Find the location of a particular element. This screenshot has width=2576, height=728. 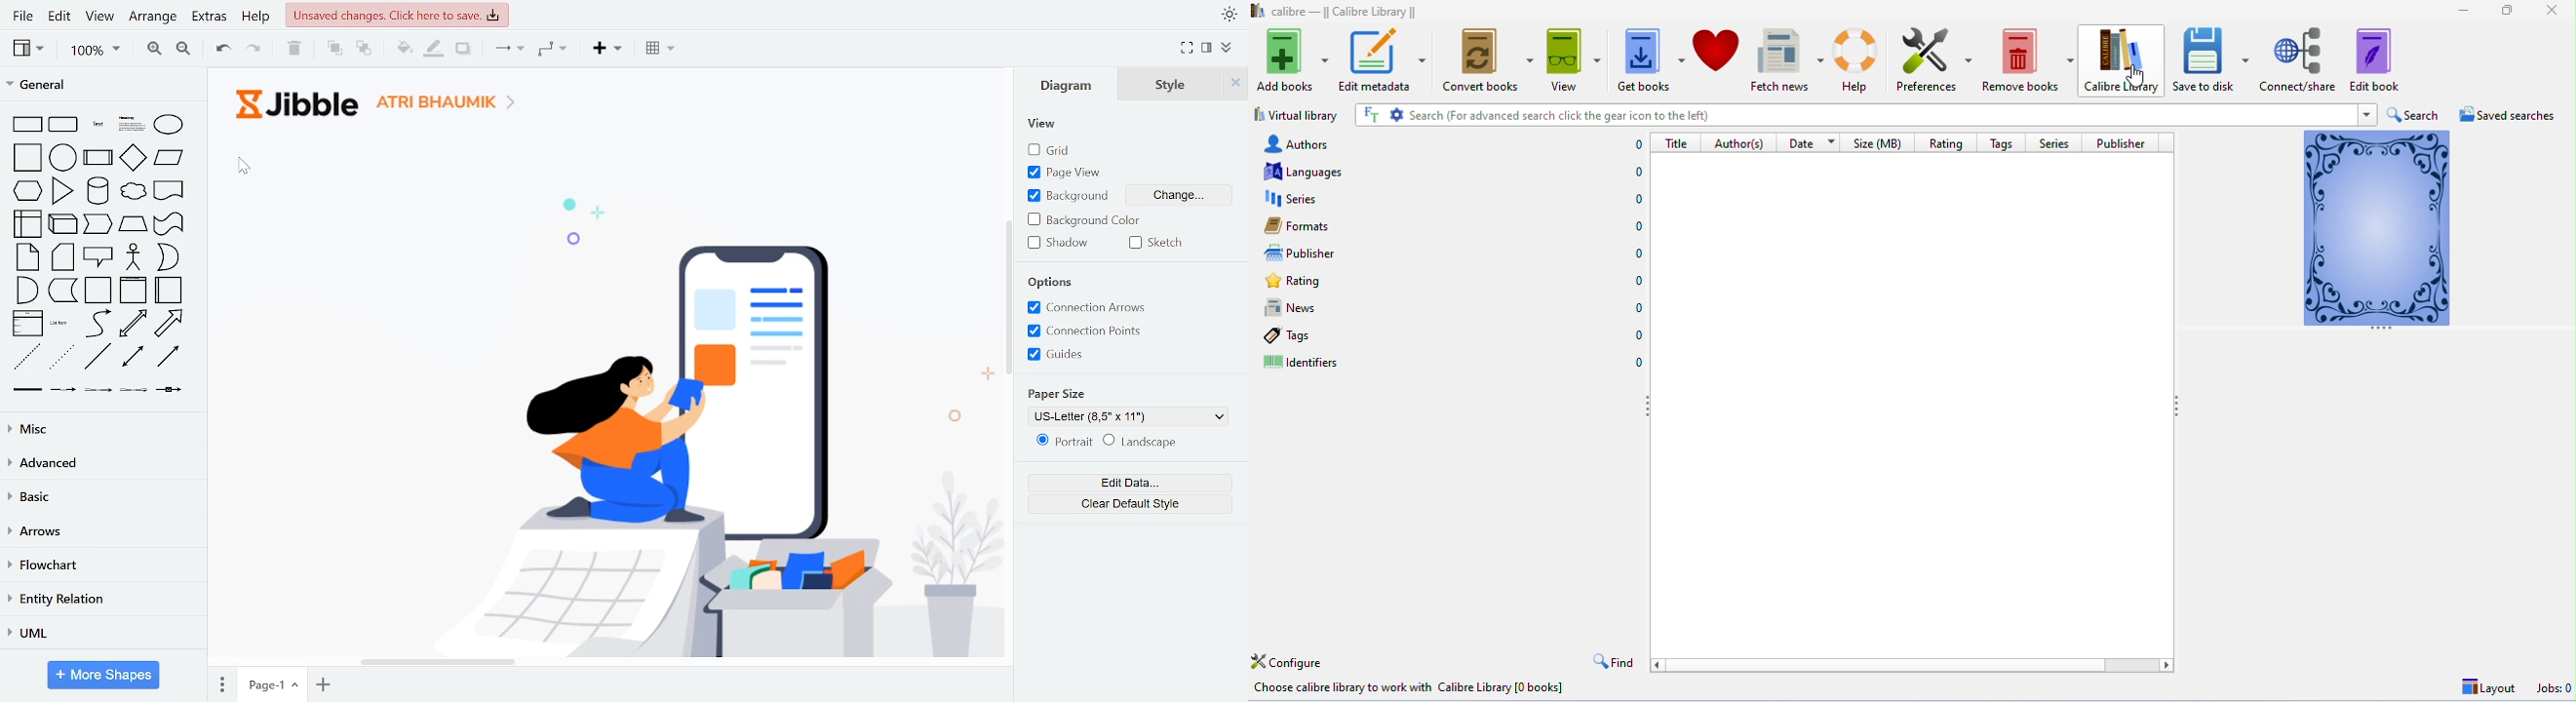

publisher is located at coordinates (1455, 254).